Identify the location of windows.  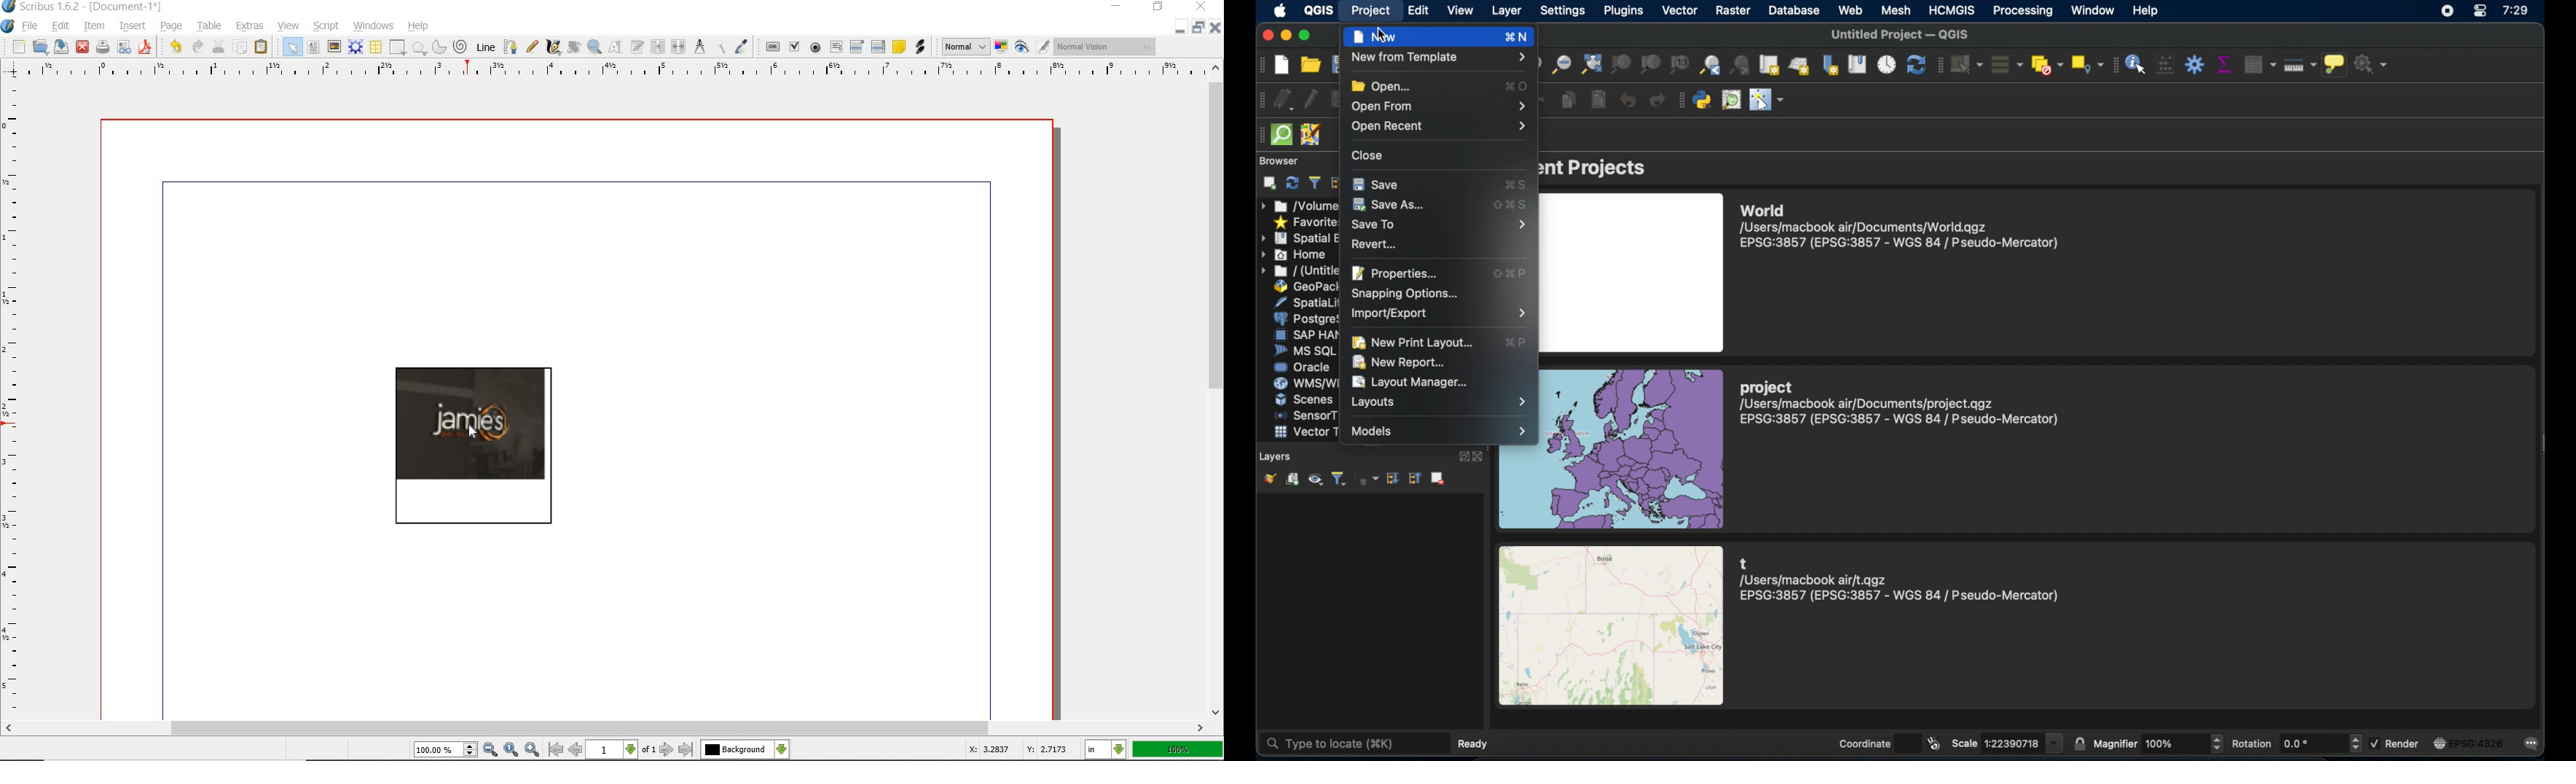
(374, 26).